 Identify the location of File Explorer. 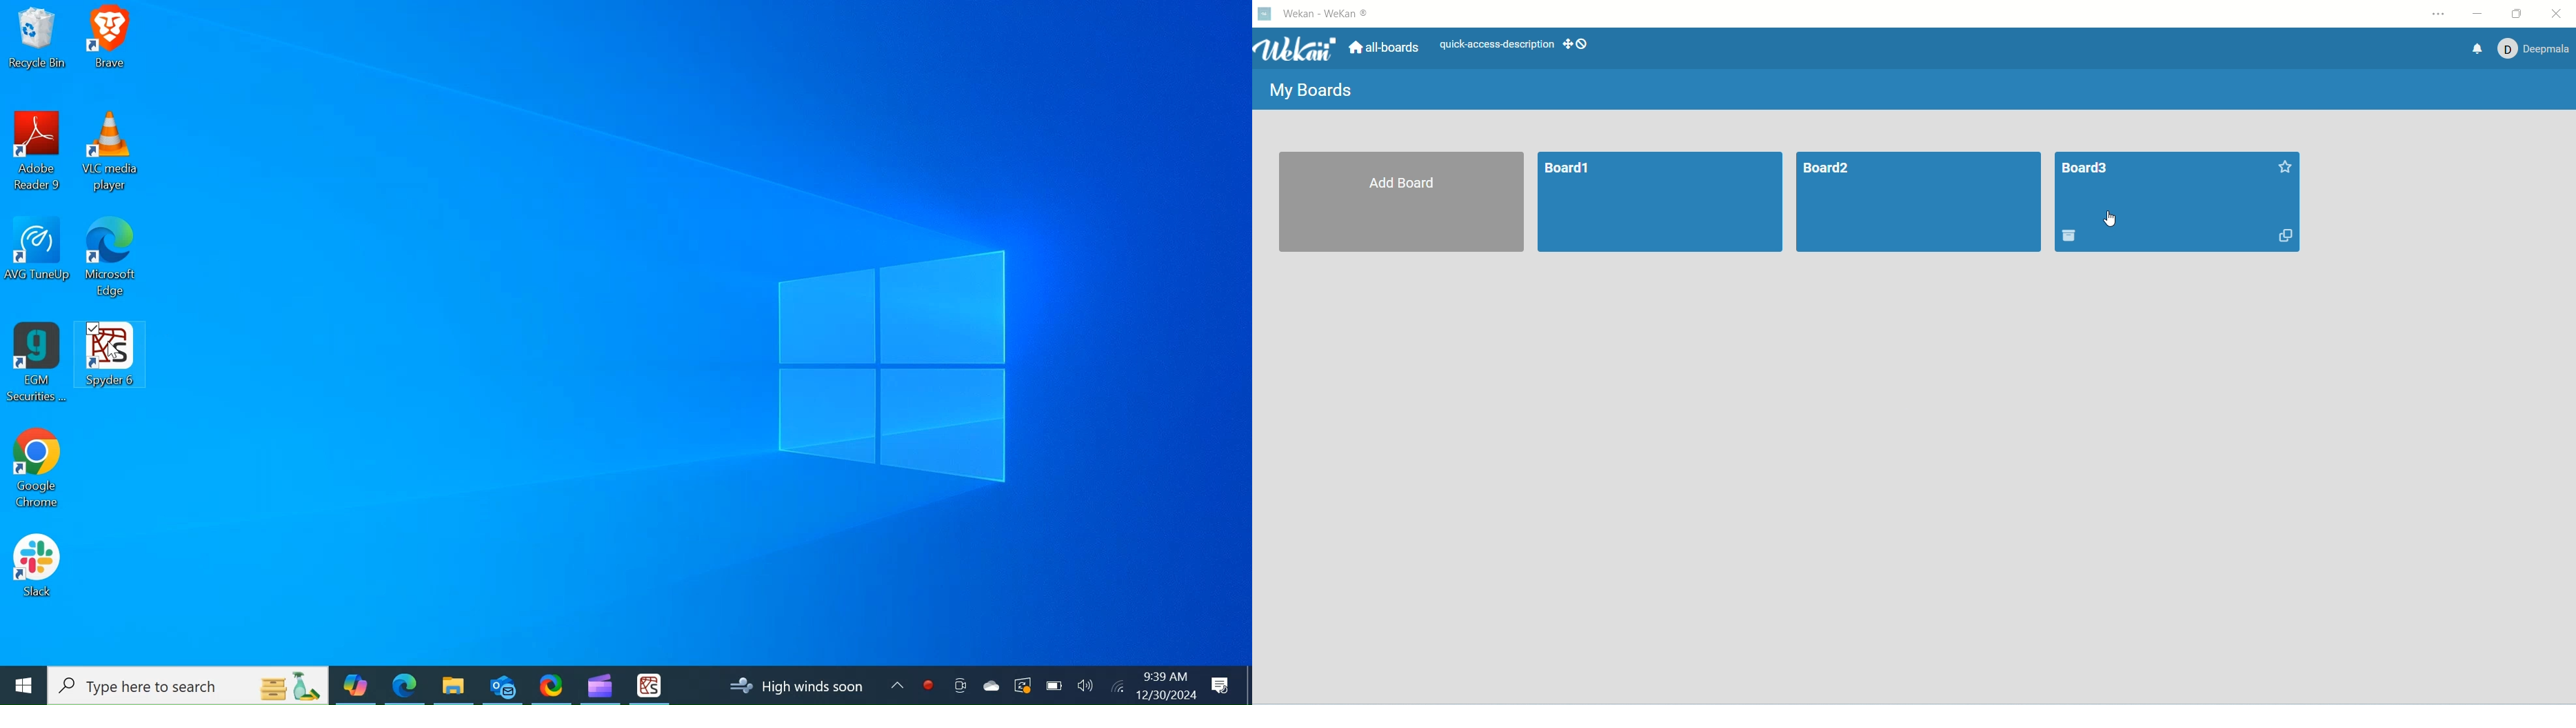
(453, 685).